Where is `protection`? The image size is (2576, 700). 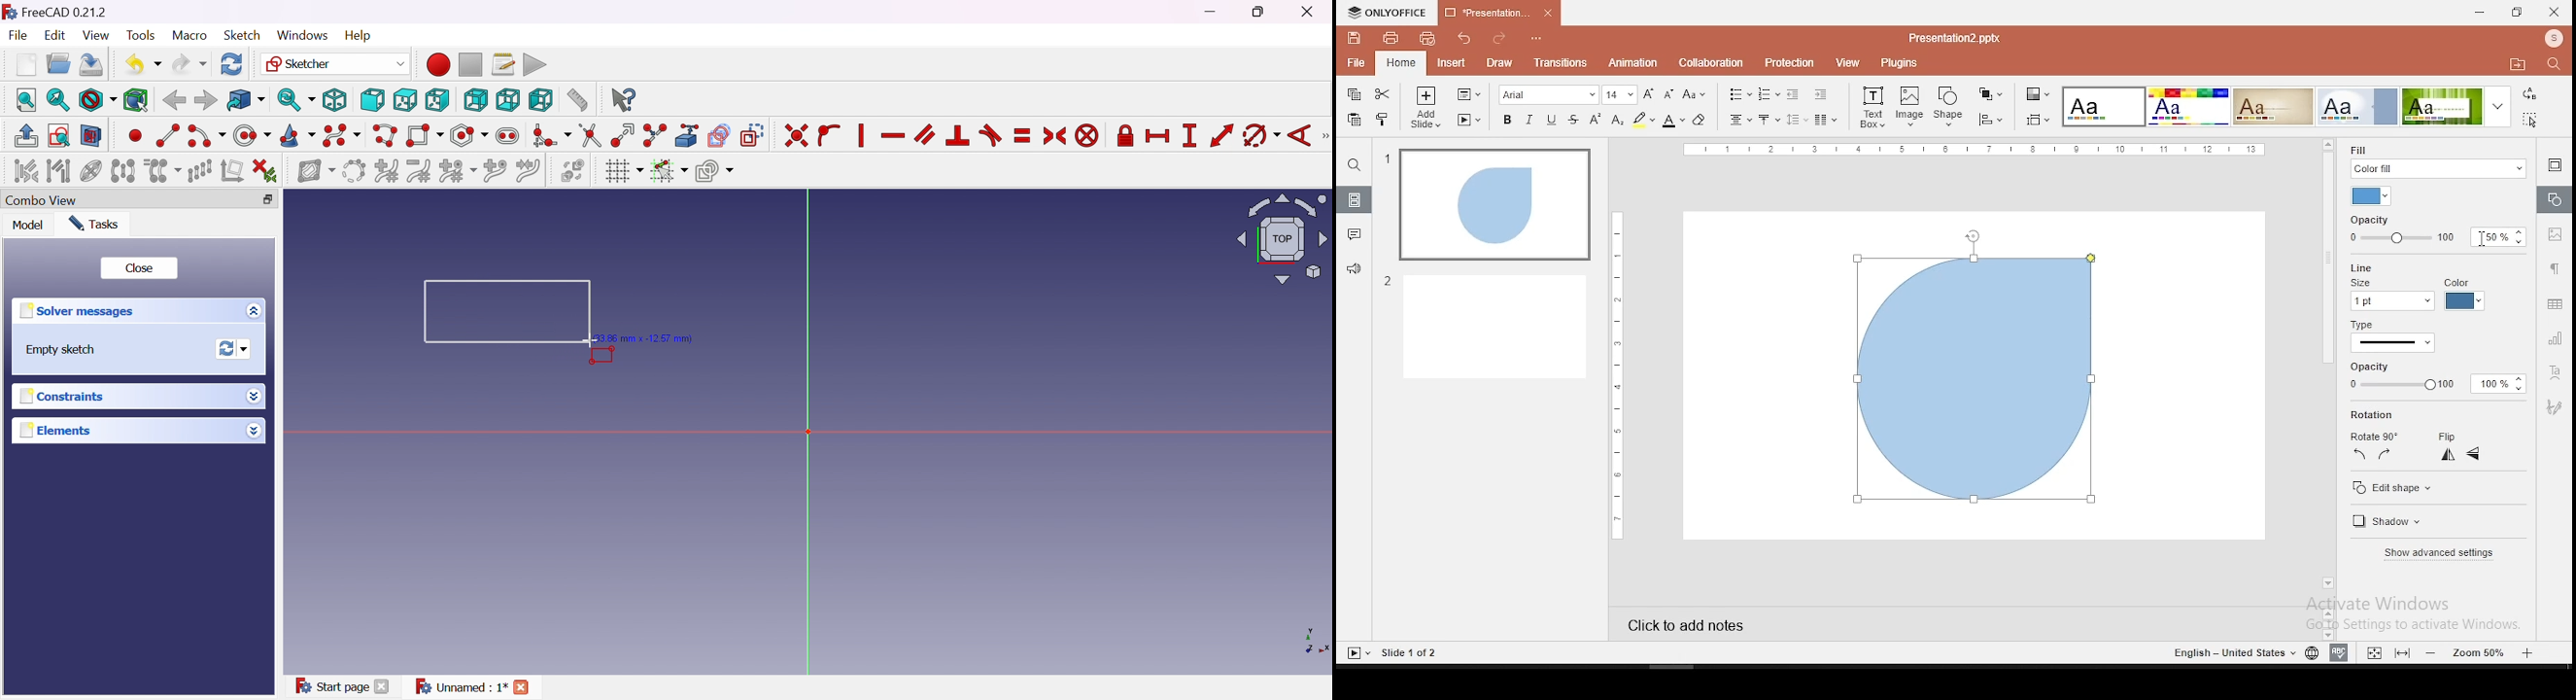 protection is located at coordinates (1788, 63).